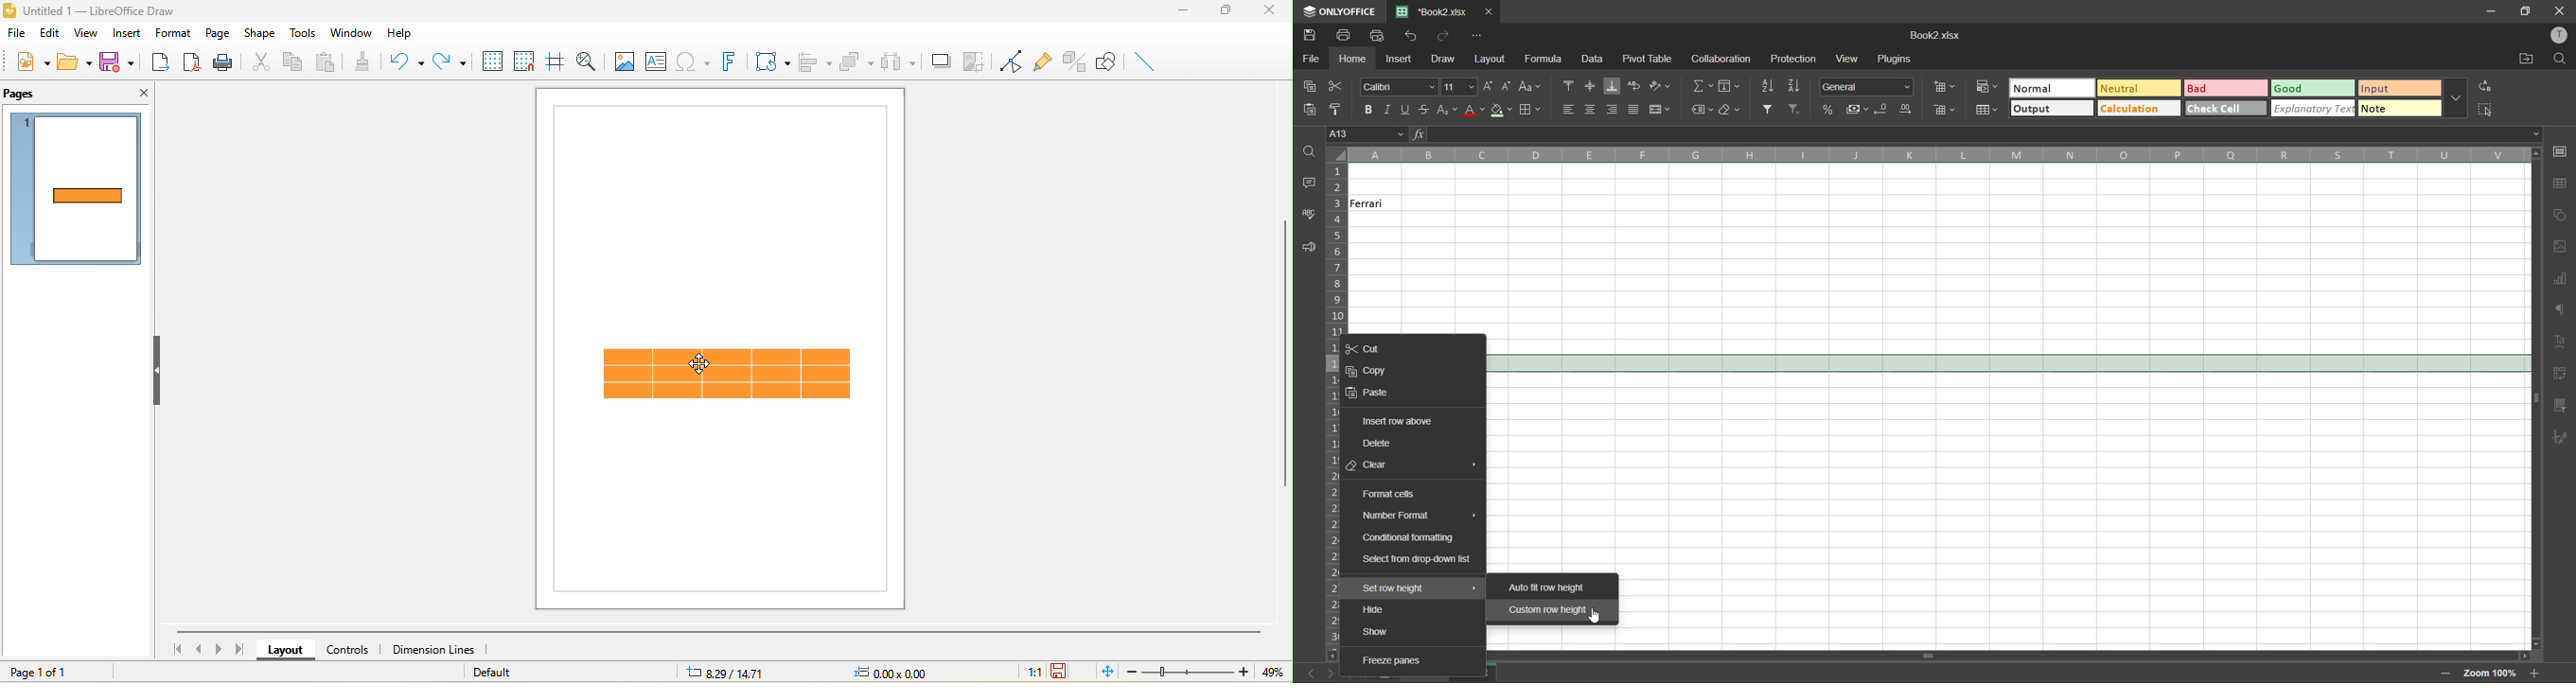 The height and width of the screenshot is (700, 2576). Describe the element at coordinates (1987, 110) in the screenshot. I see `format as table` at that location.